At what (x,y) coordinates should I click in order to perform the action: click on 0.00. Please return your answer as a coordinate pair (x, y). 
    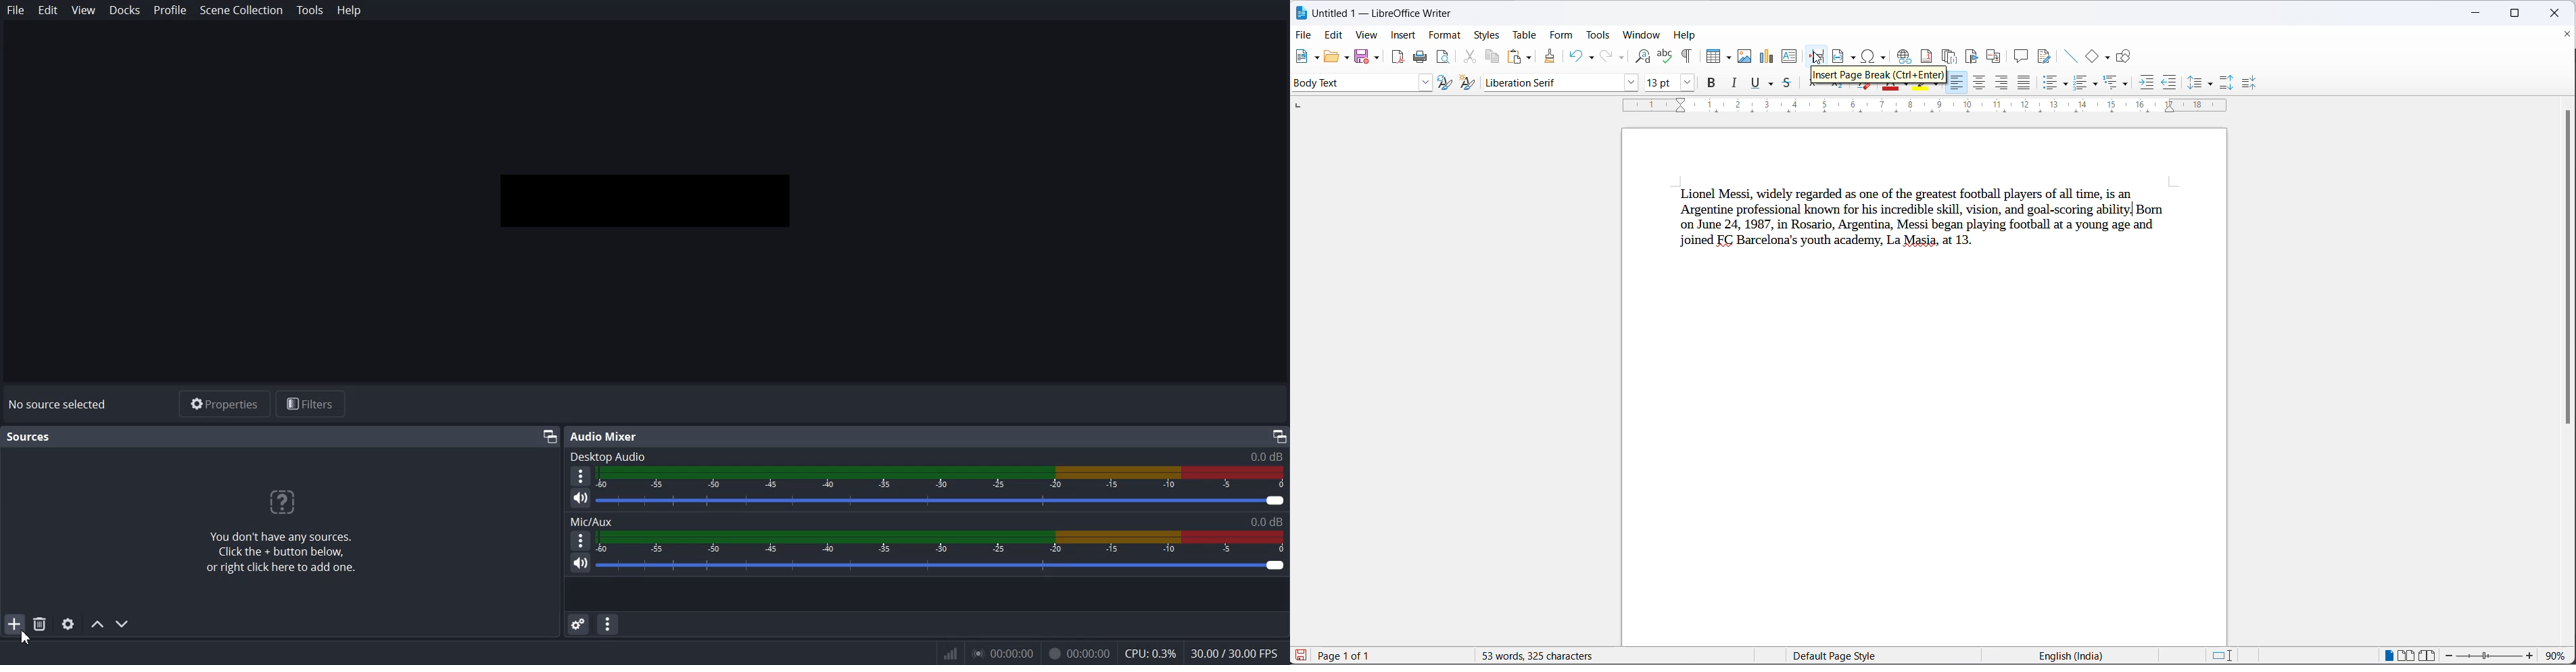
    Looking at the image, I should click on (1001, 654).